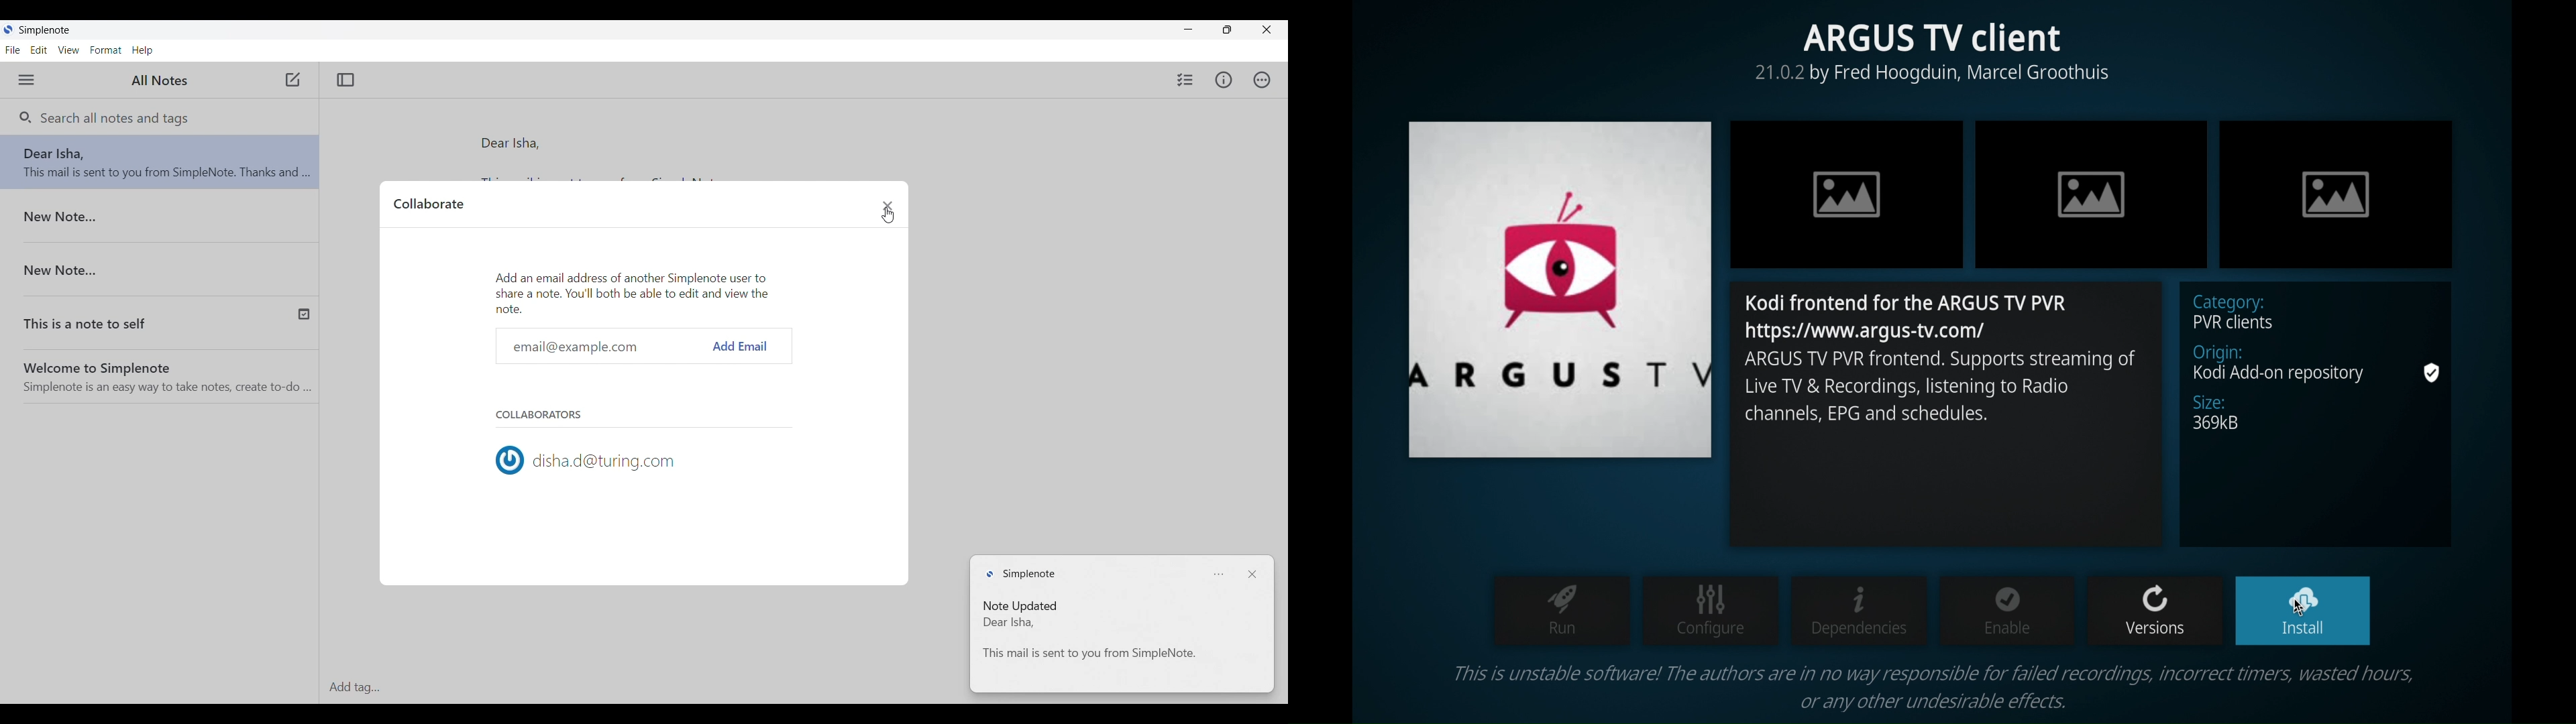  What do you see at coordinates (642, 688) in the screenshot?
I see `Add tag` at bounding box center [642, 688].